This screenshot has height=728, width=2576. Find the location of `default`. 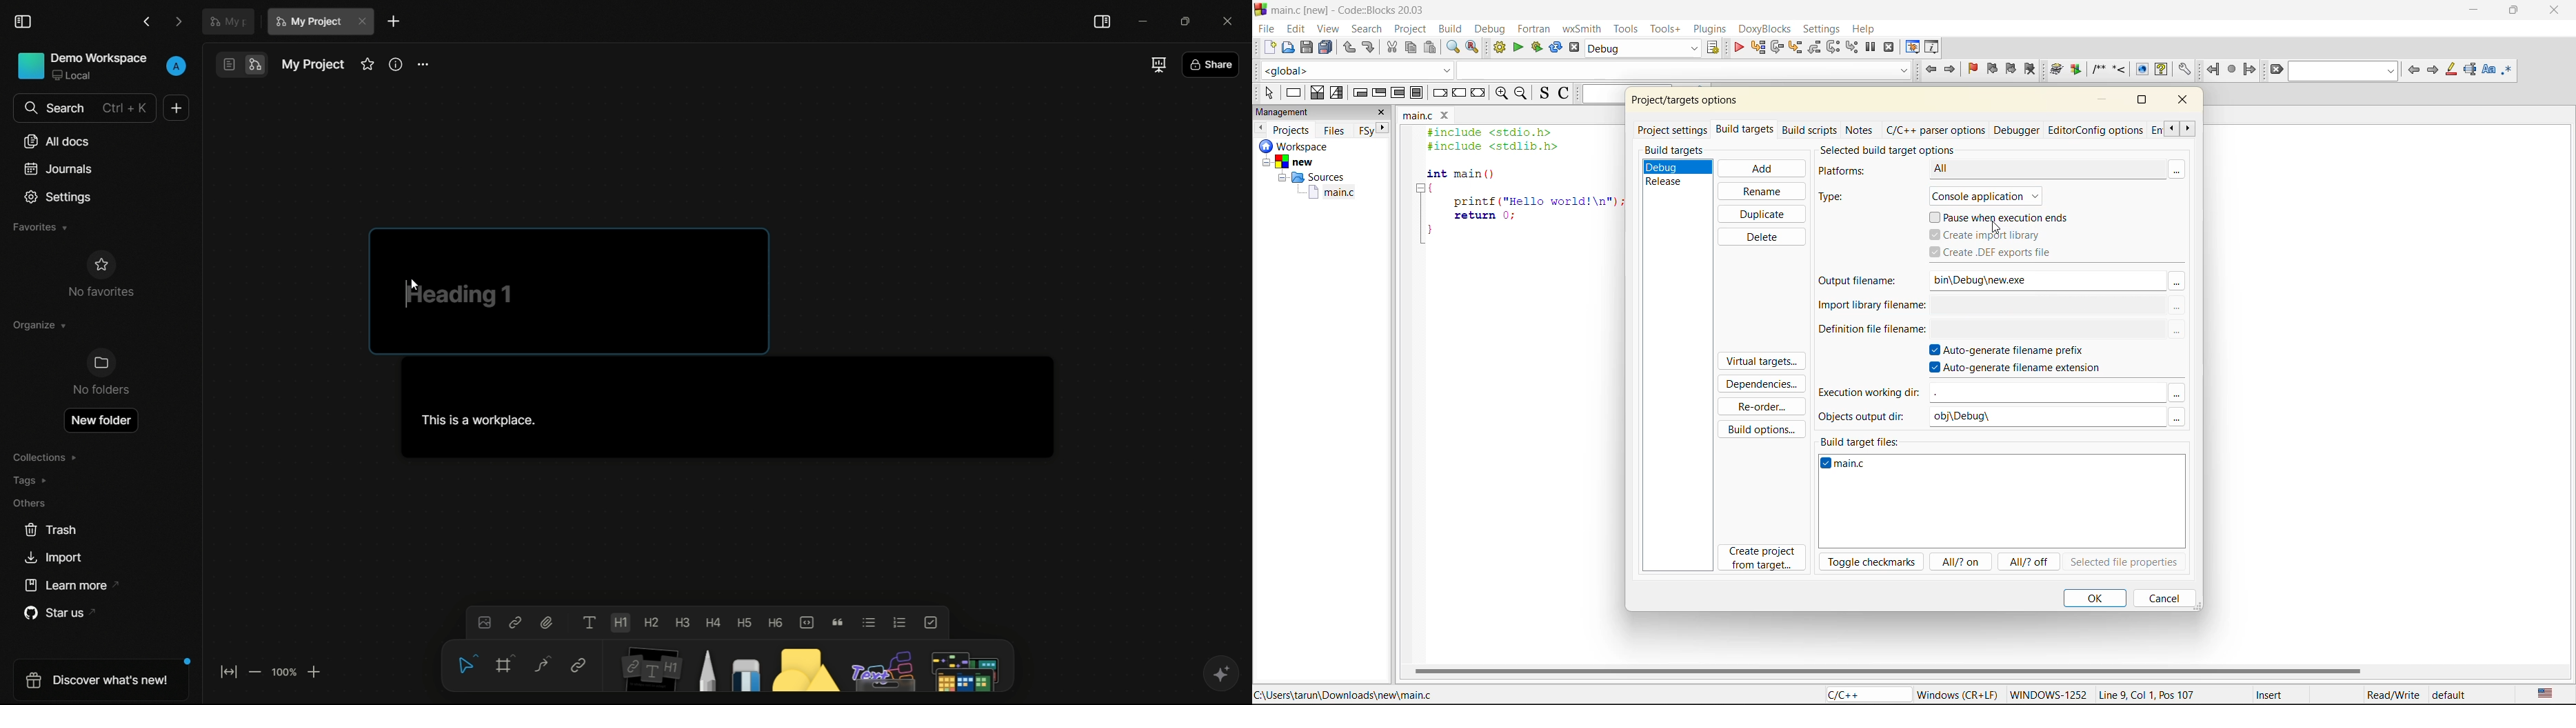

default is located at coordinates (2453, 697).